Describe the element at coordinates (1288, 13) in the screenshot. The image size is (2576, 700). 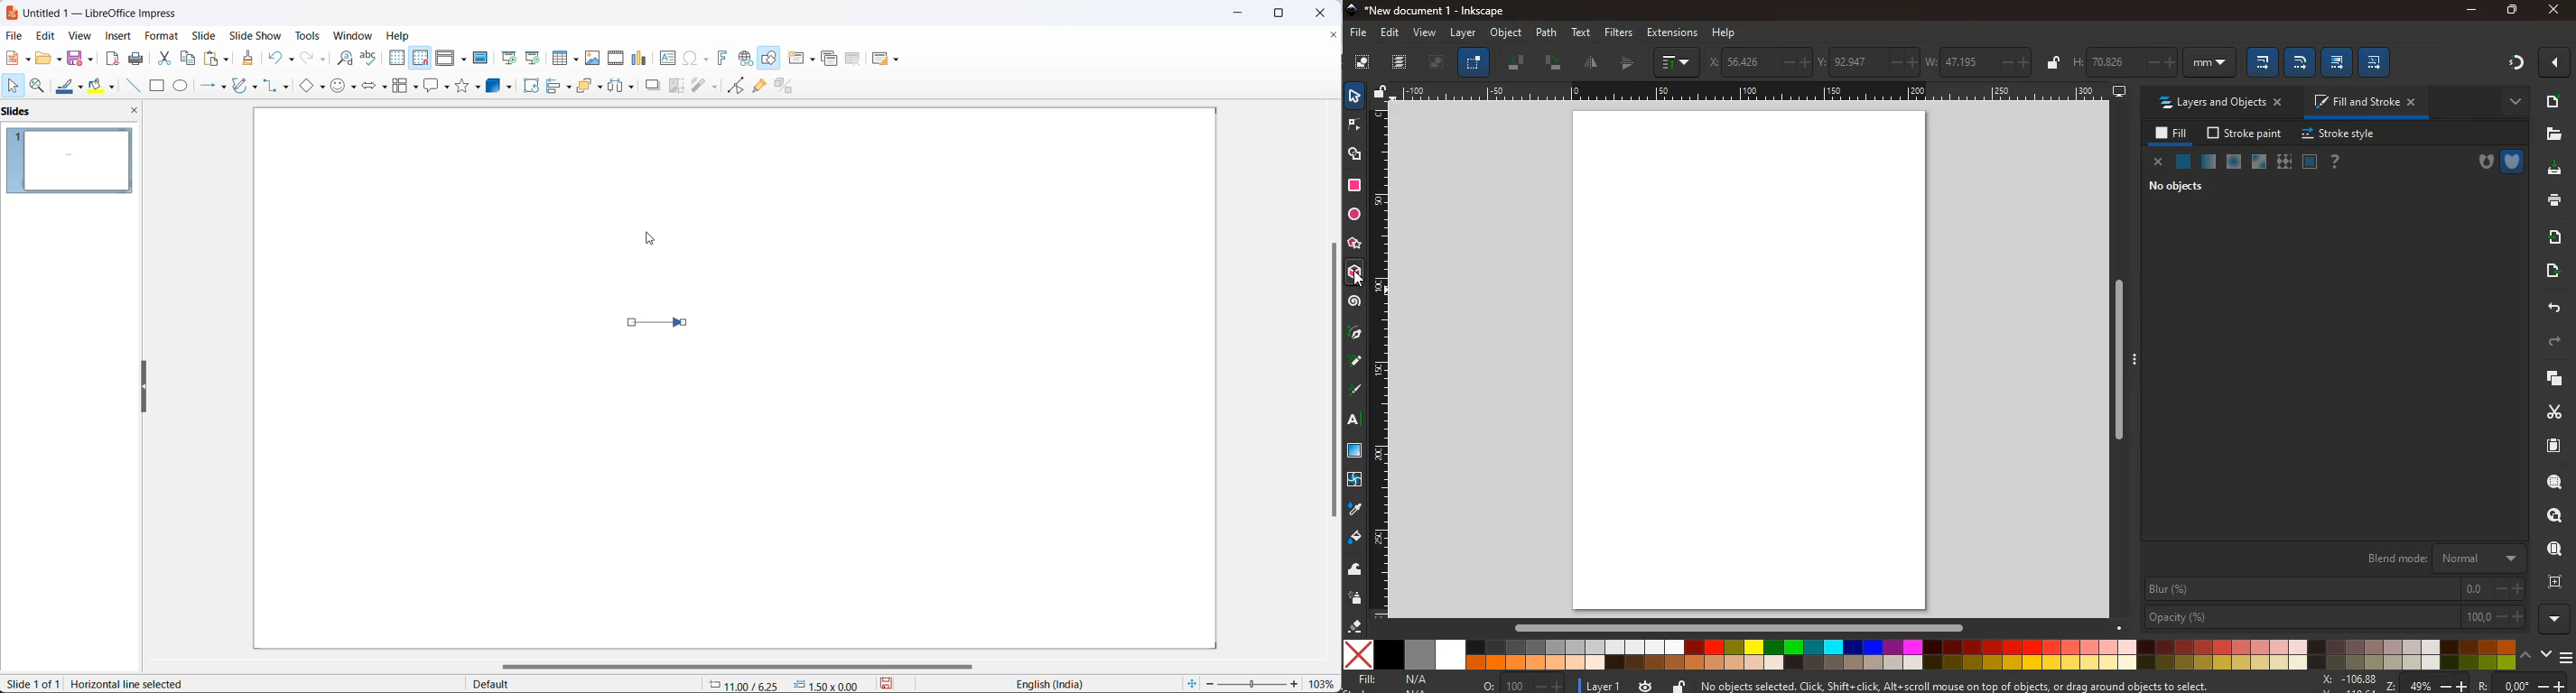
I see `maximize` at that location.